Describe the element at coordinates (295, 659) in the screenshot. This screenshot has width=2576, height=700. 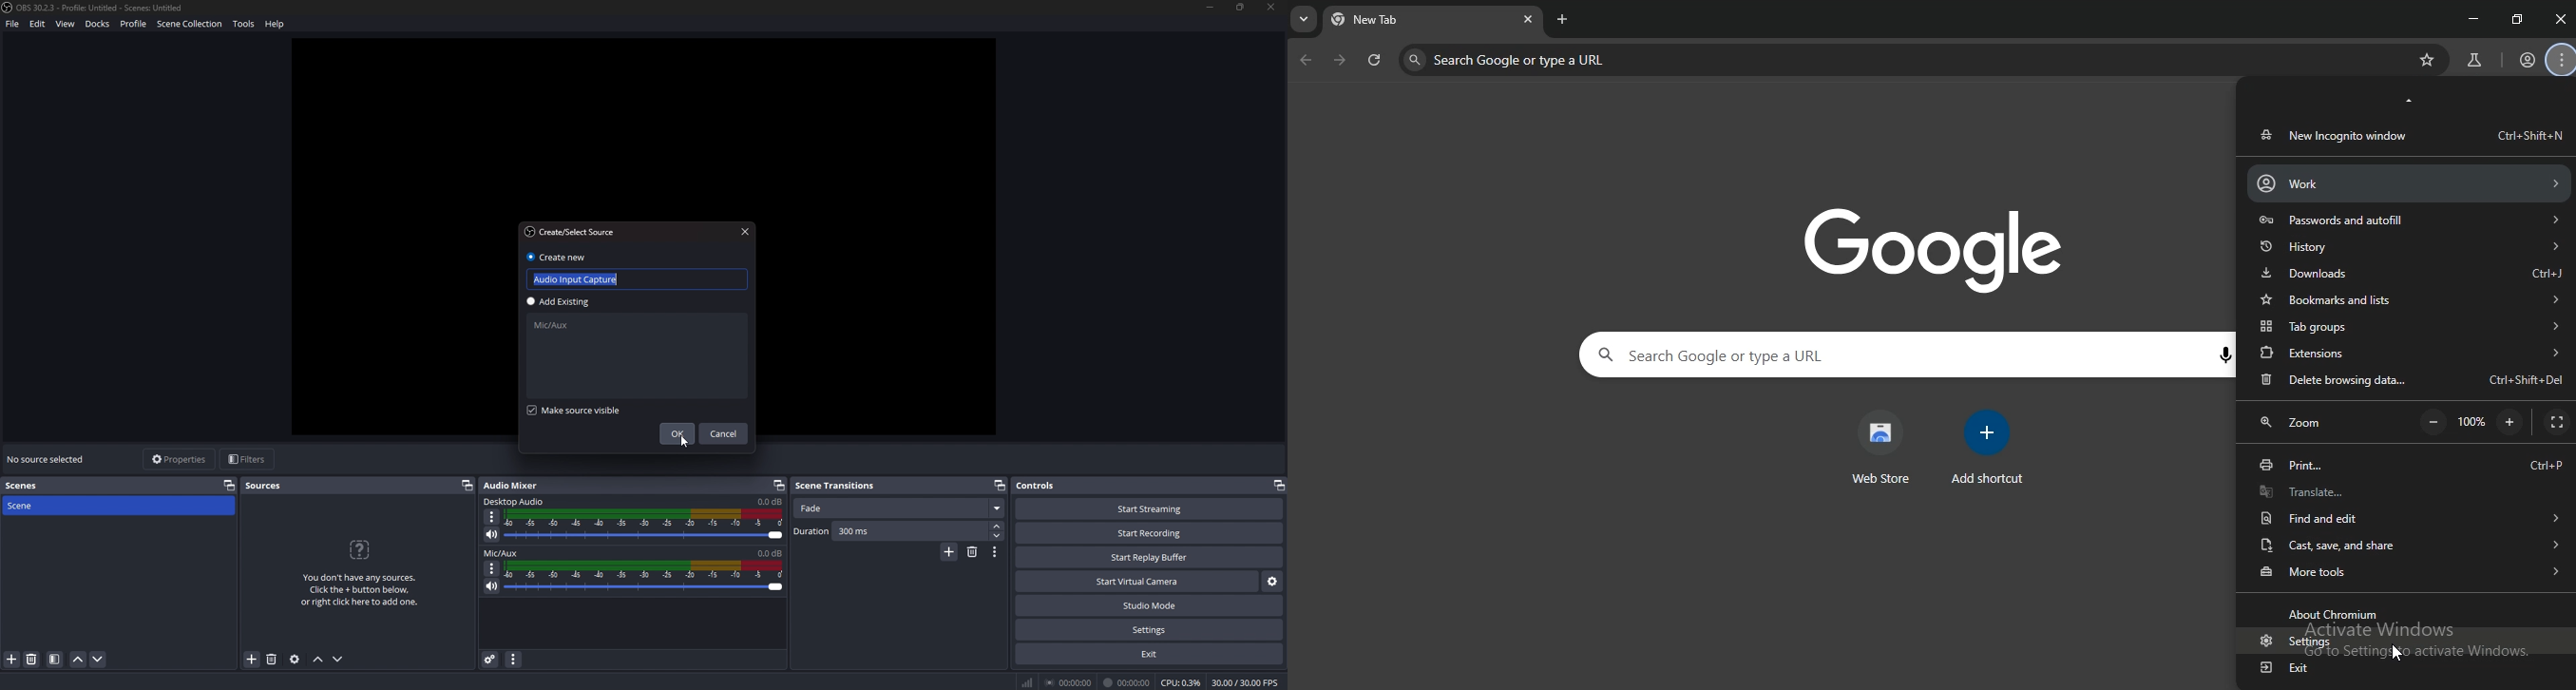
I see `source properties` at that location.